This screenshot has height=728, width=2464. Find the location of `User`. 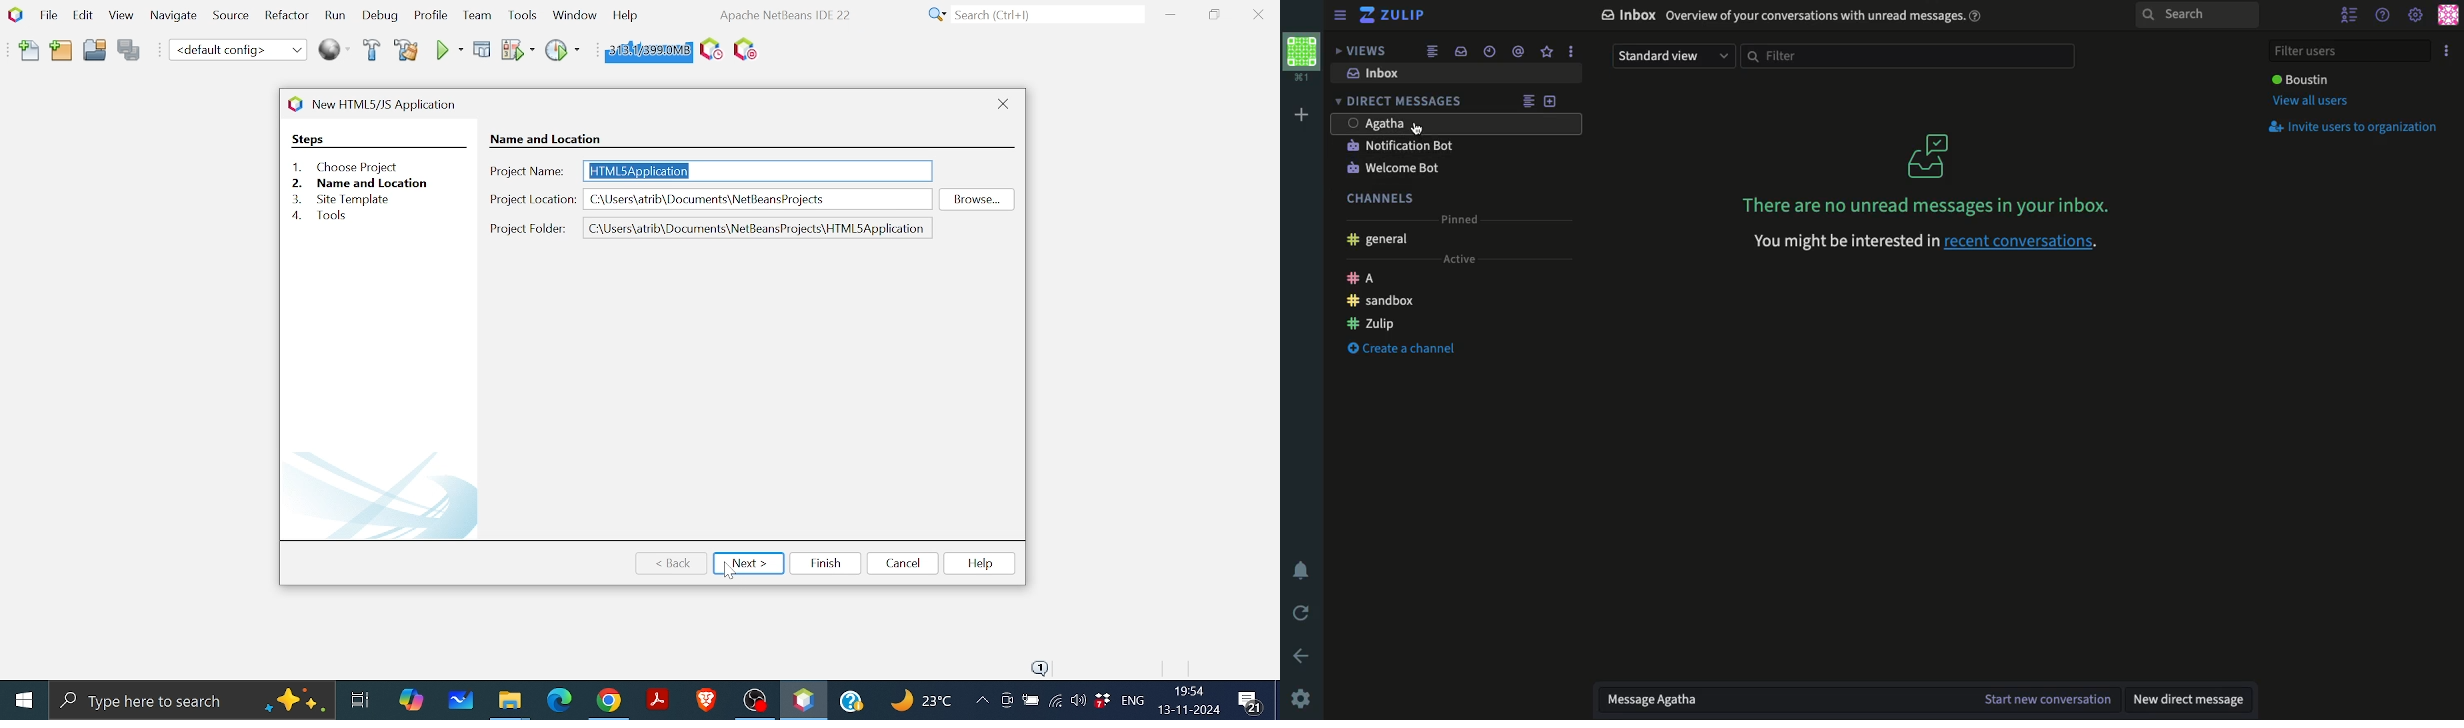

User is located at coordinates (2303, 77).